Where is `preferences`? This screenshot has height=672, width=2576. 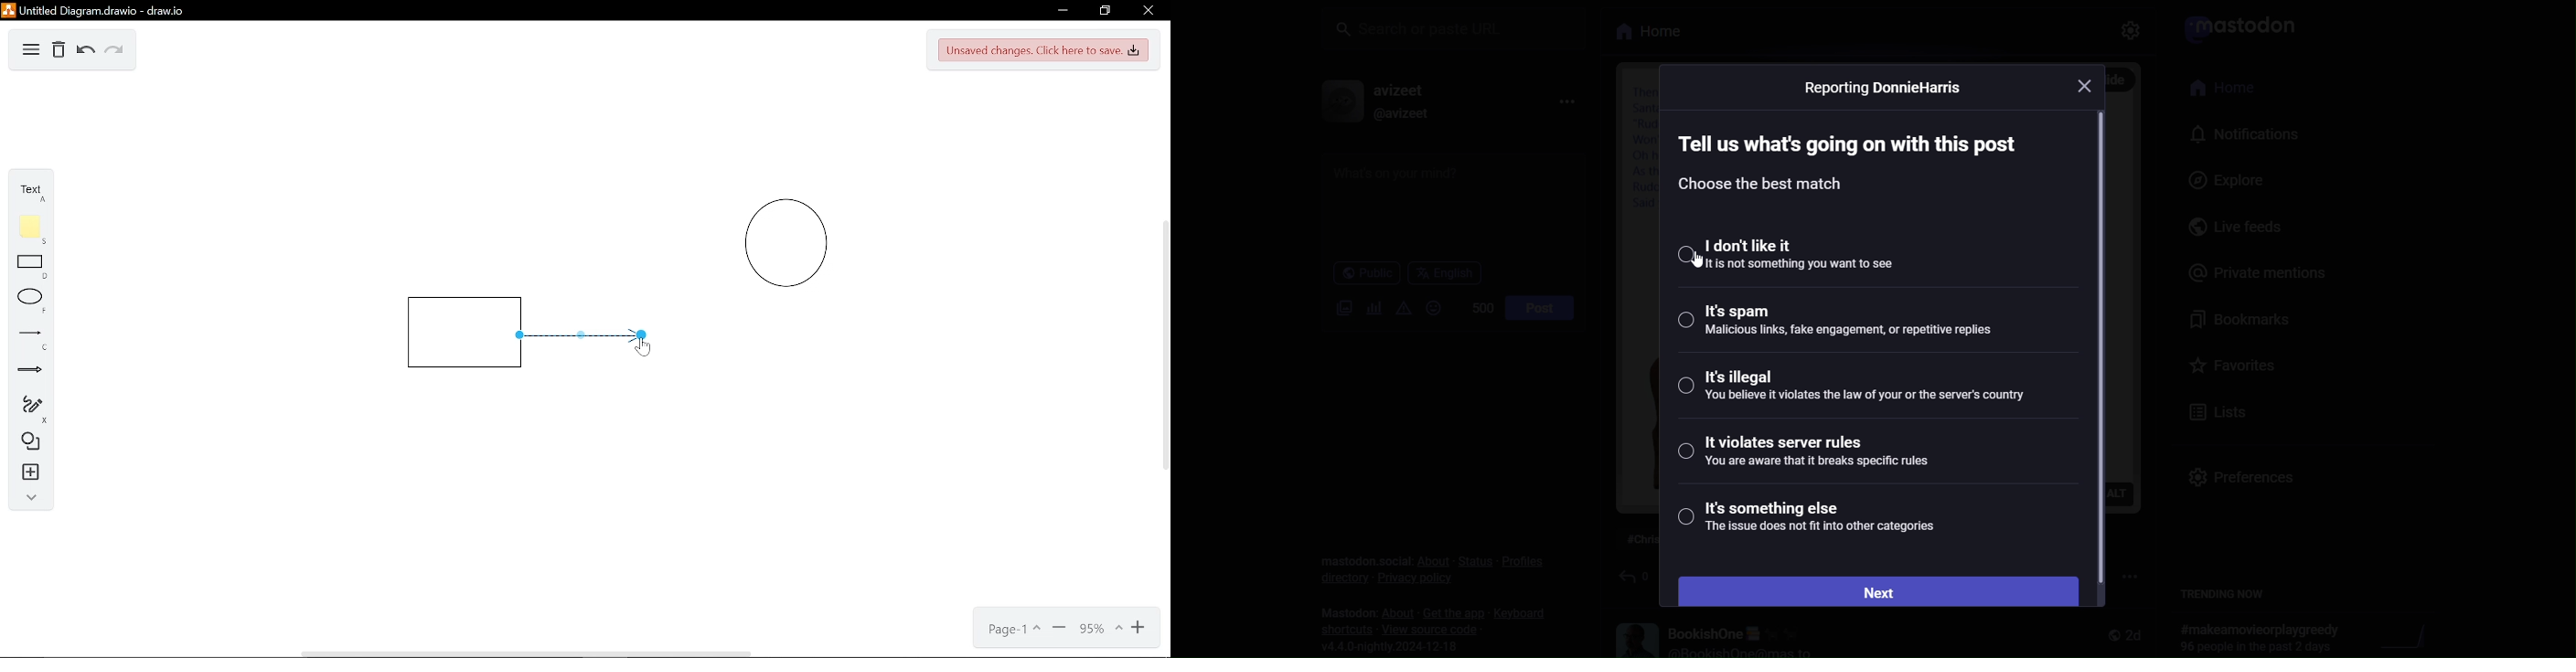
preferences is located at coordinates (2239, 471).